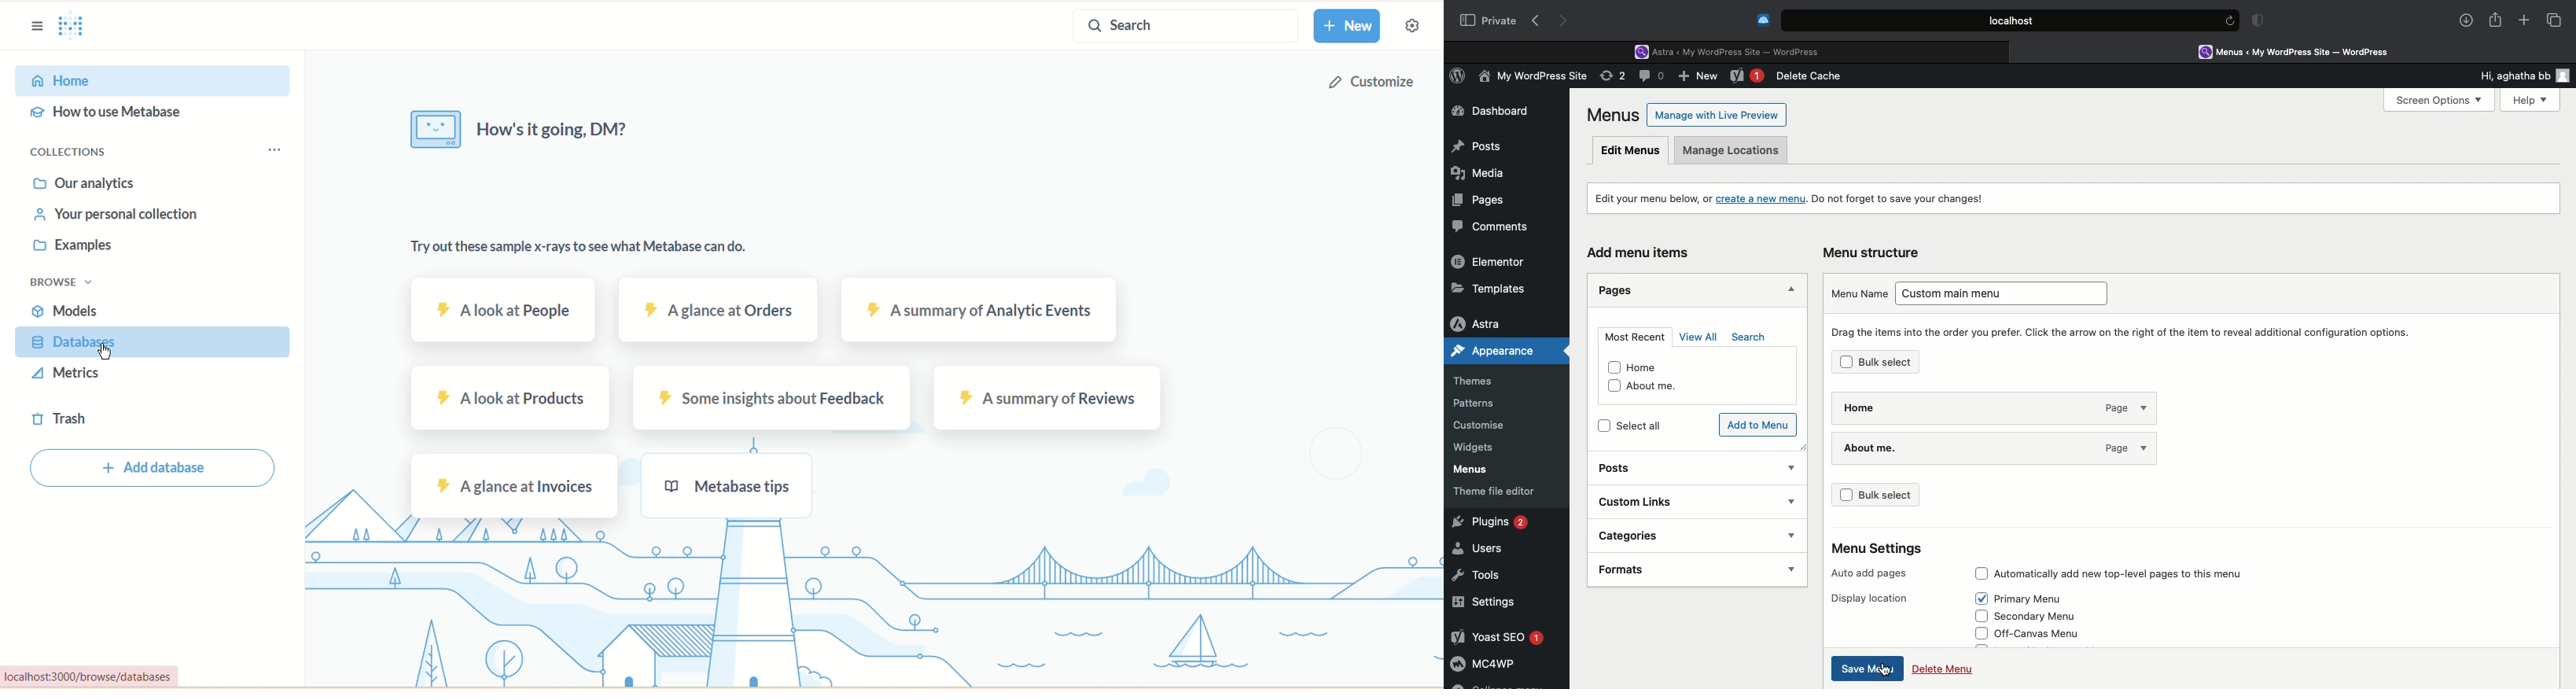 The width and height of the screenshot is (2576, 700). I want to click on Check box, so click(1846, 361).